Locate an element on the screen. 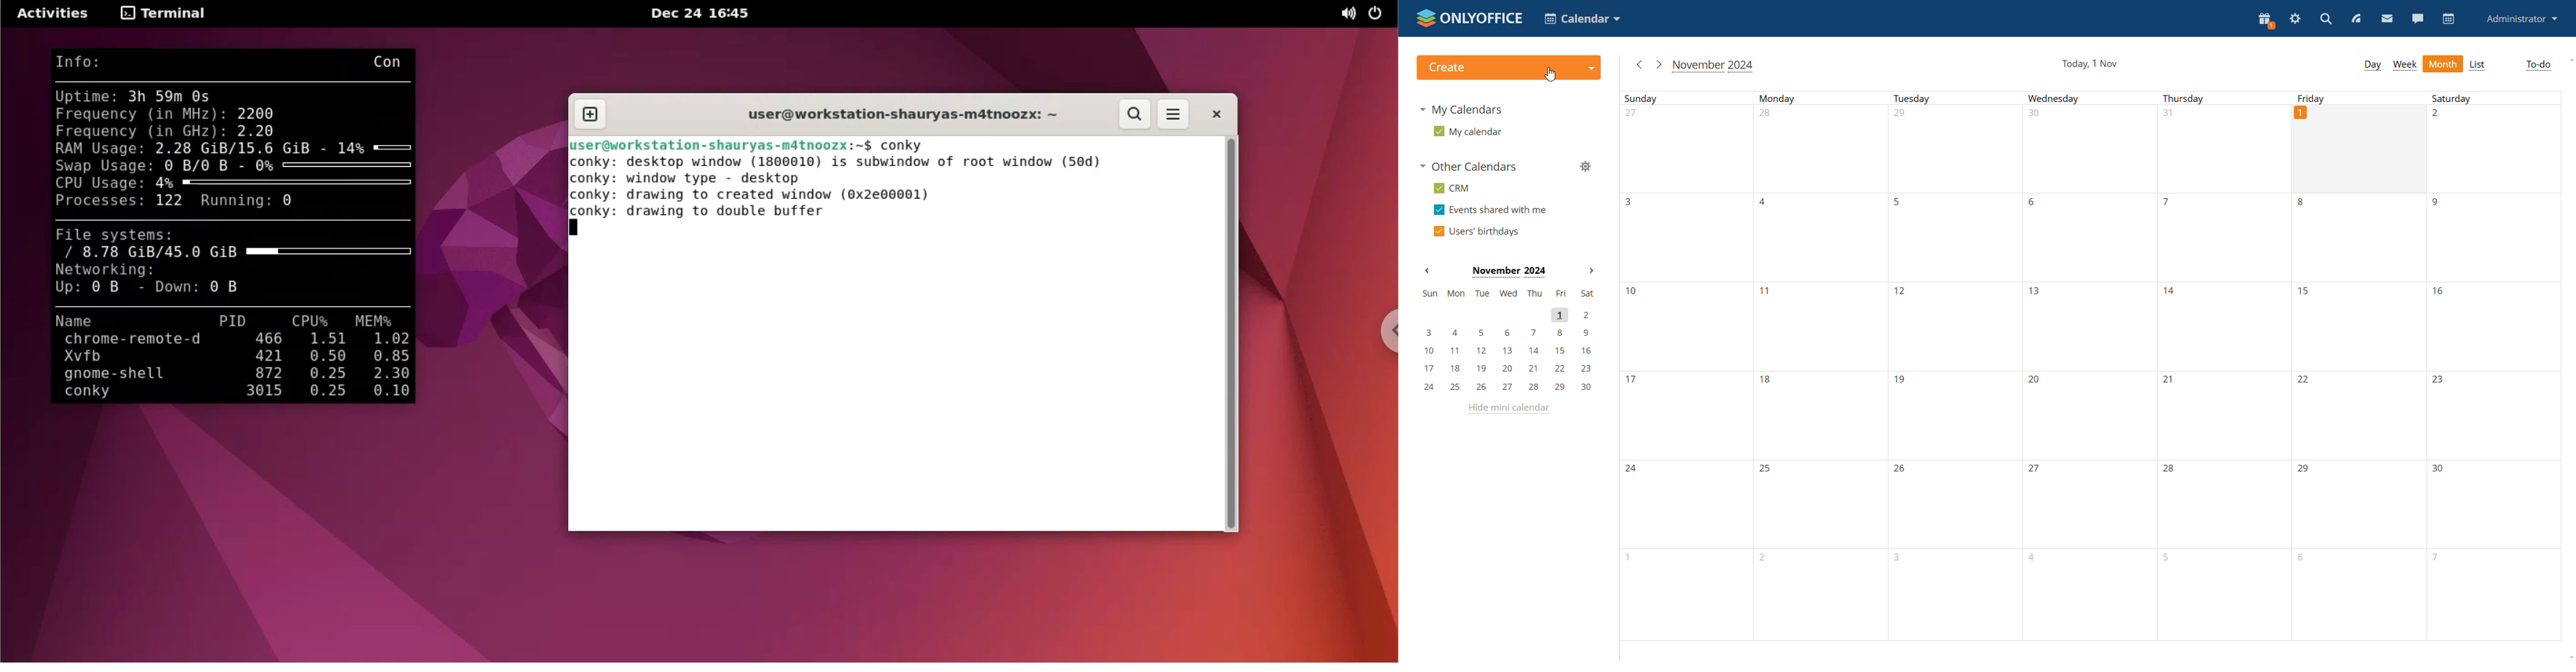  hide mini calendar is located at coordinates (1511, 409).